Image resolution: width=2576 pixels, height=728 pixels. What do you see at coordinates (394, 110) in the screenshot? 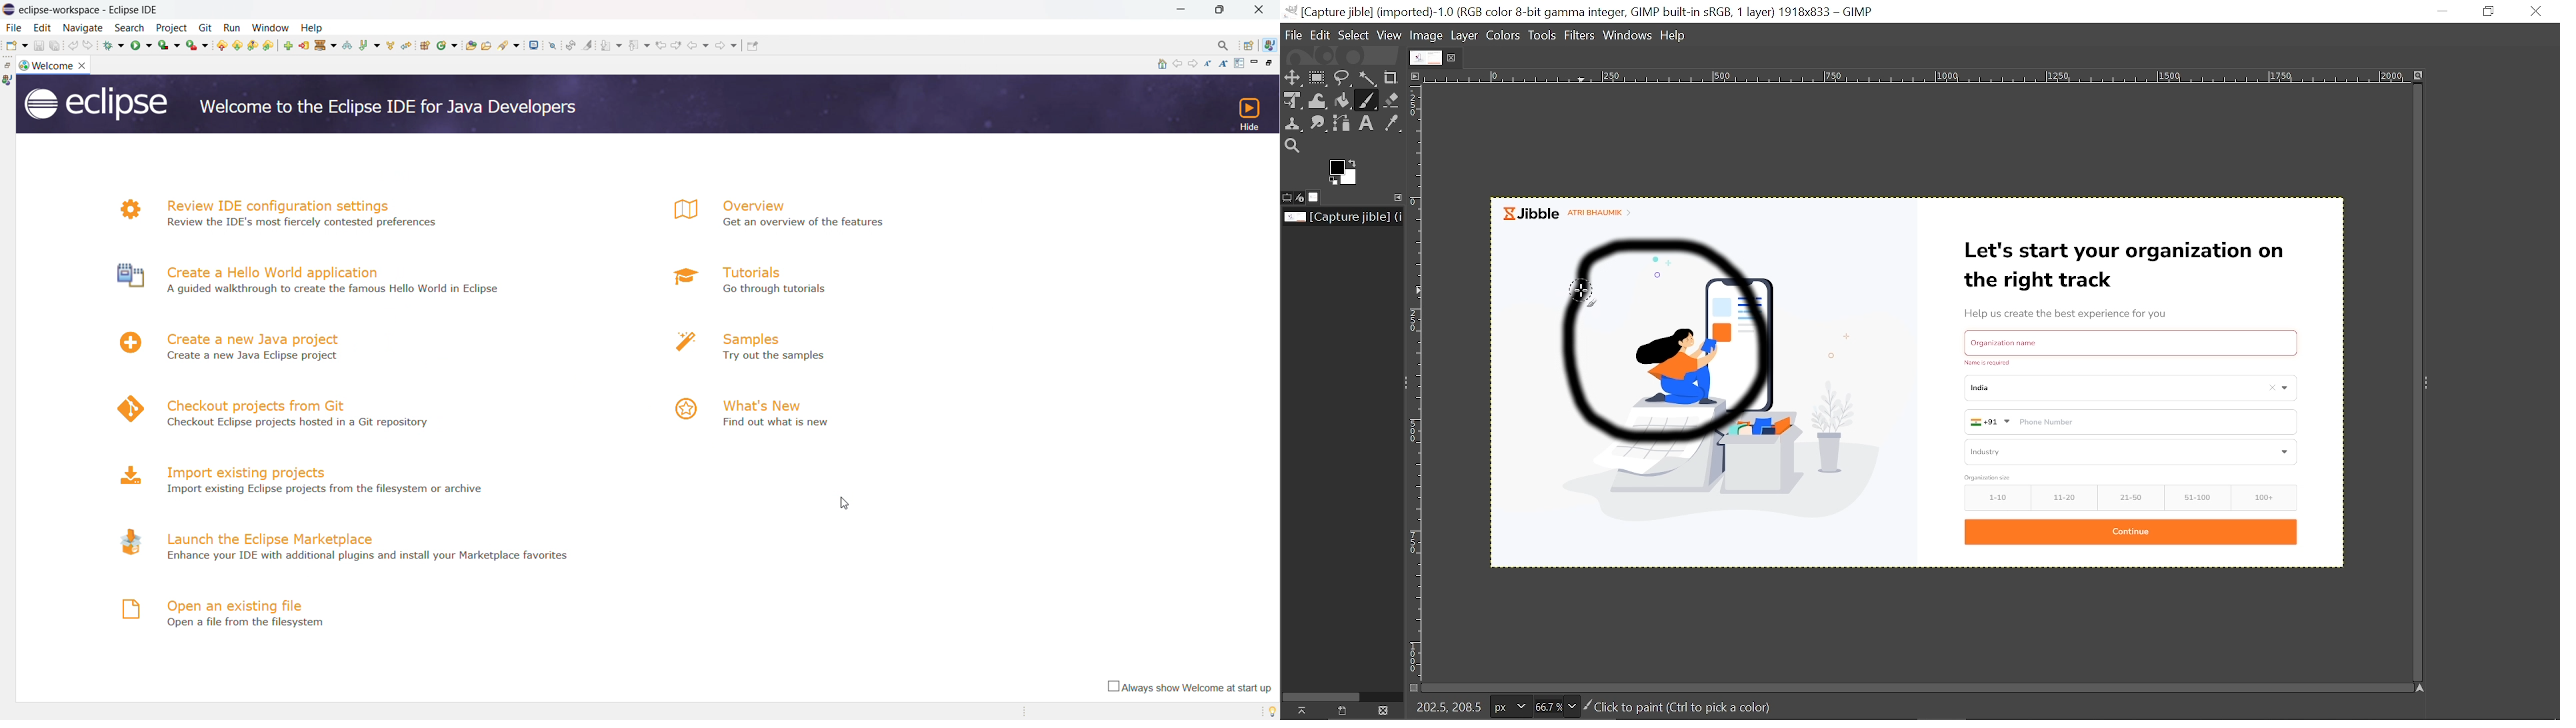
I see `Welcome to the Eclipse IDE for Java Developers` at bounding box center [394, 110].